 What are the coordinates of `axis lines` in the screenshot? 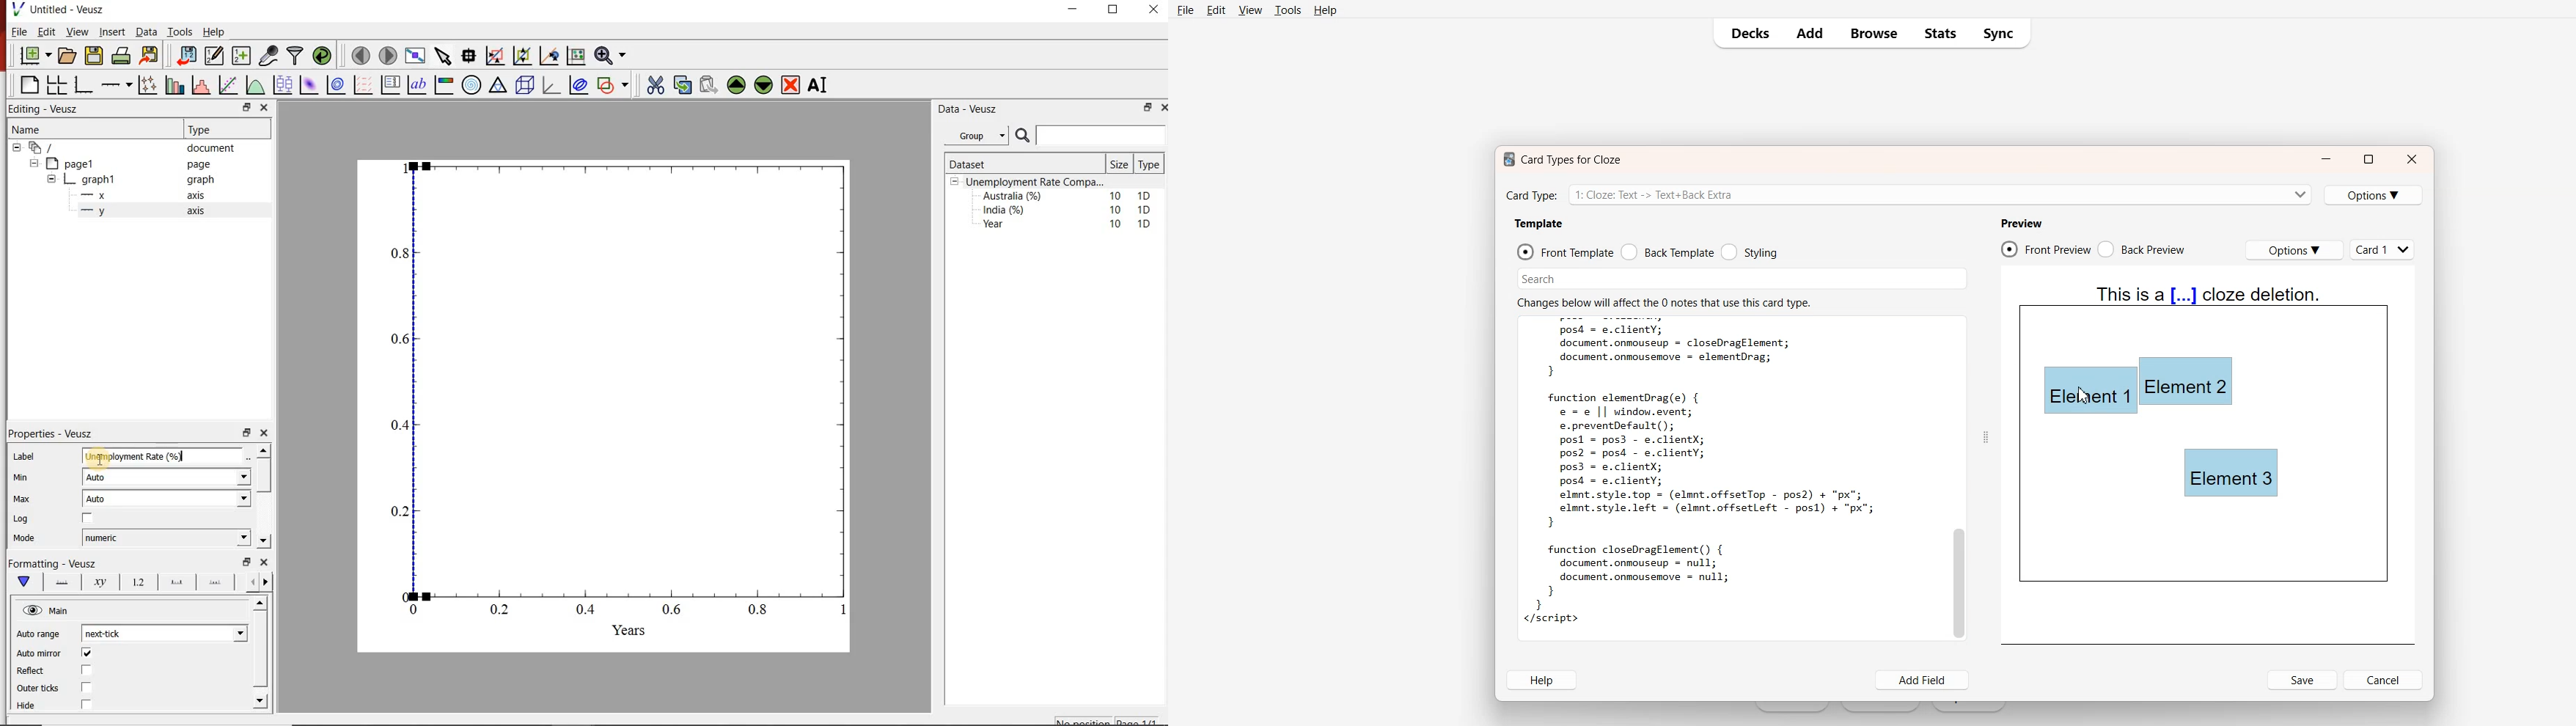 It's located at (63, 583).